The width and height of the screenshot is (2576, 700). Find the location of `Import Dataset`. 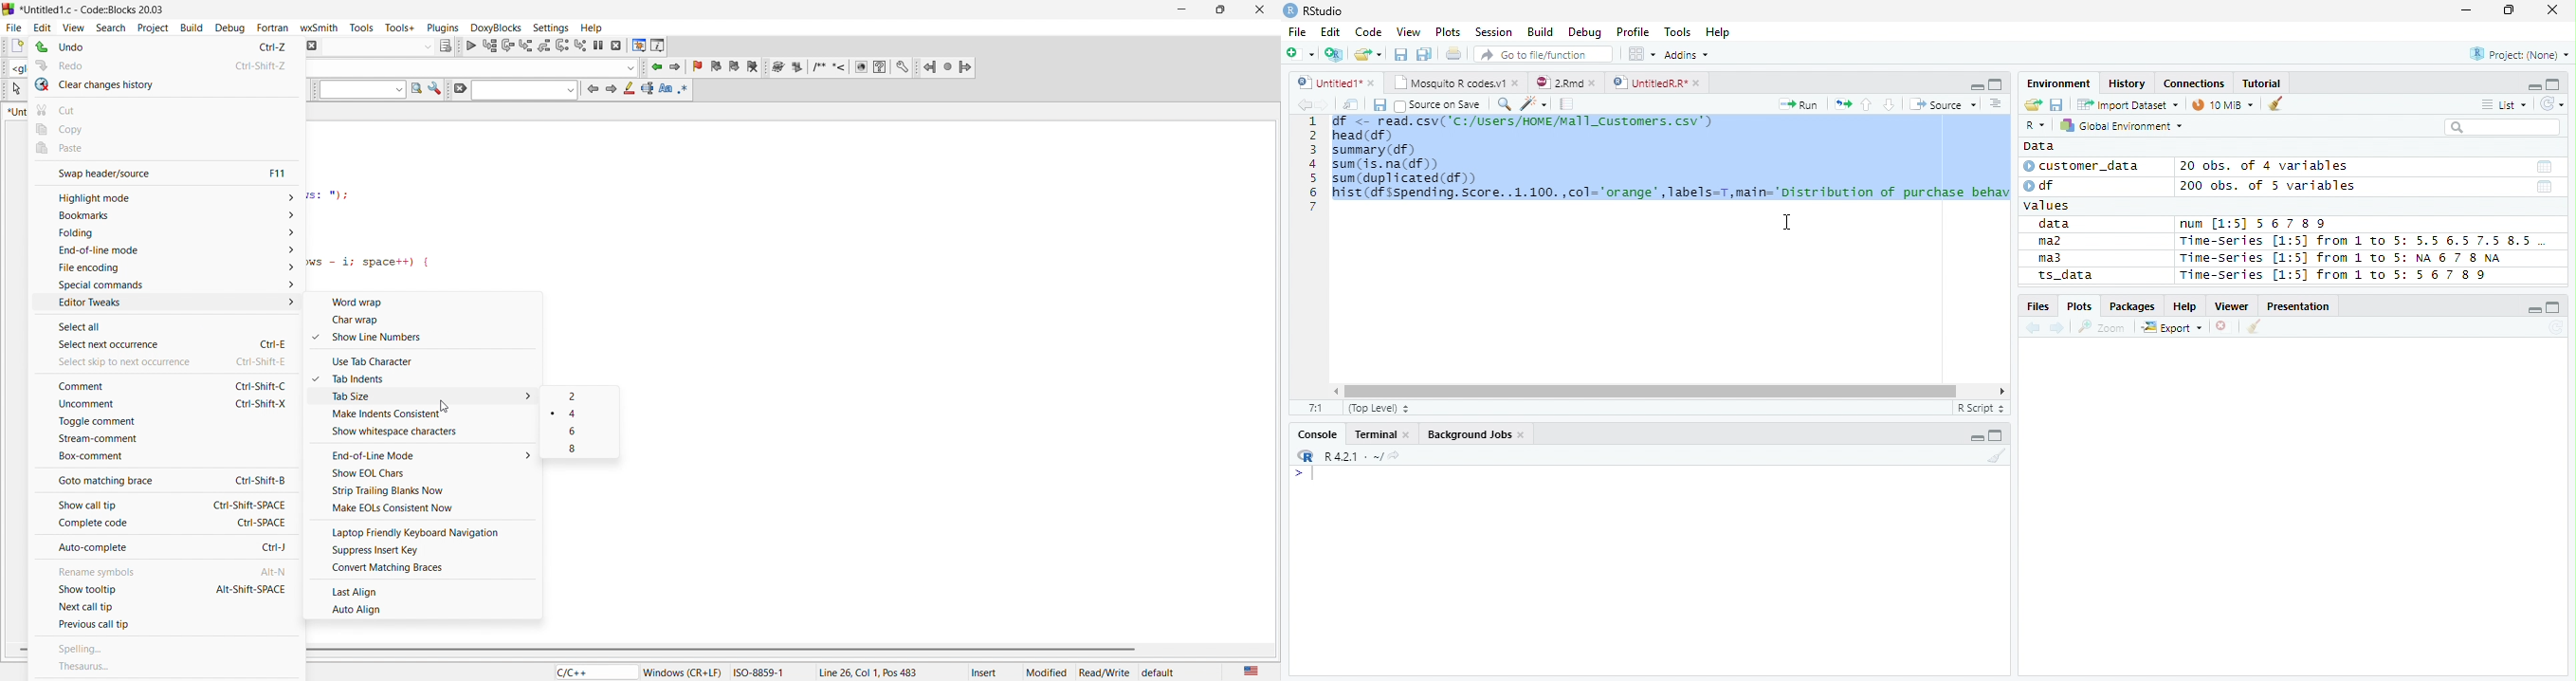

Import Dataset is located at coordinates (2126, 104).